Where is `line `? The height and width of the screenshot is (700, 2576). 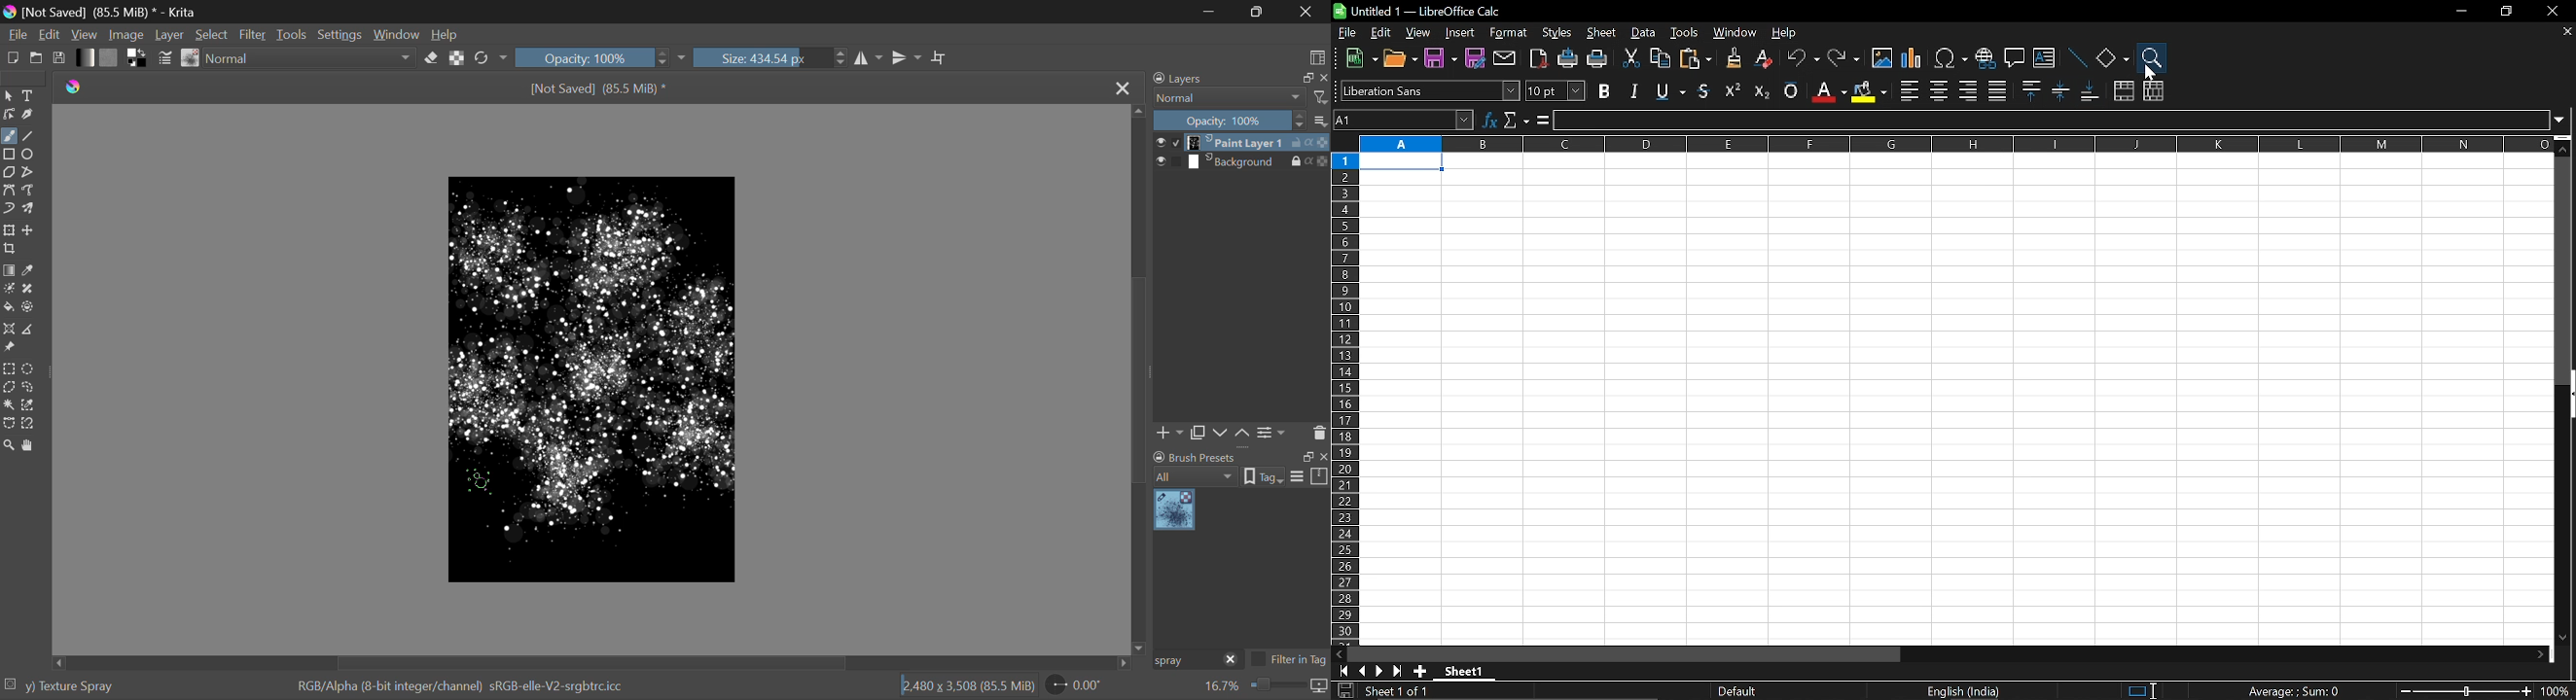 line  is located at coordinates (2076, 59).